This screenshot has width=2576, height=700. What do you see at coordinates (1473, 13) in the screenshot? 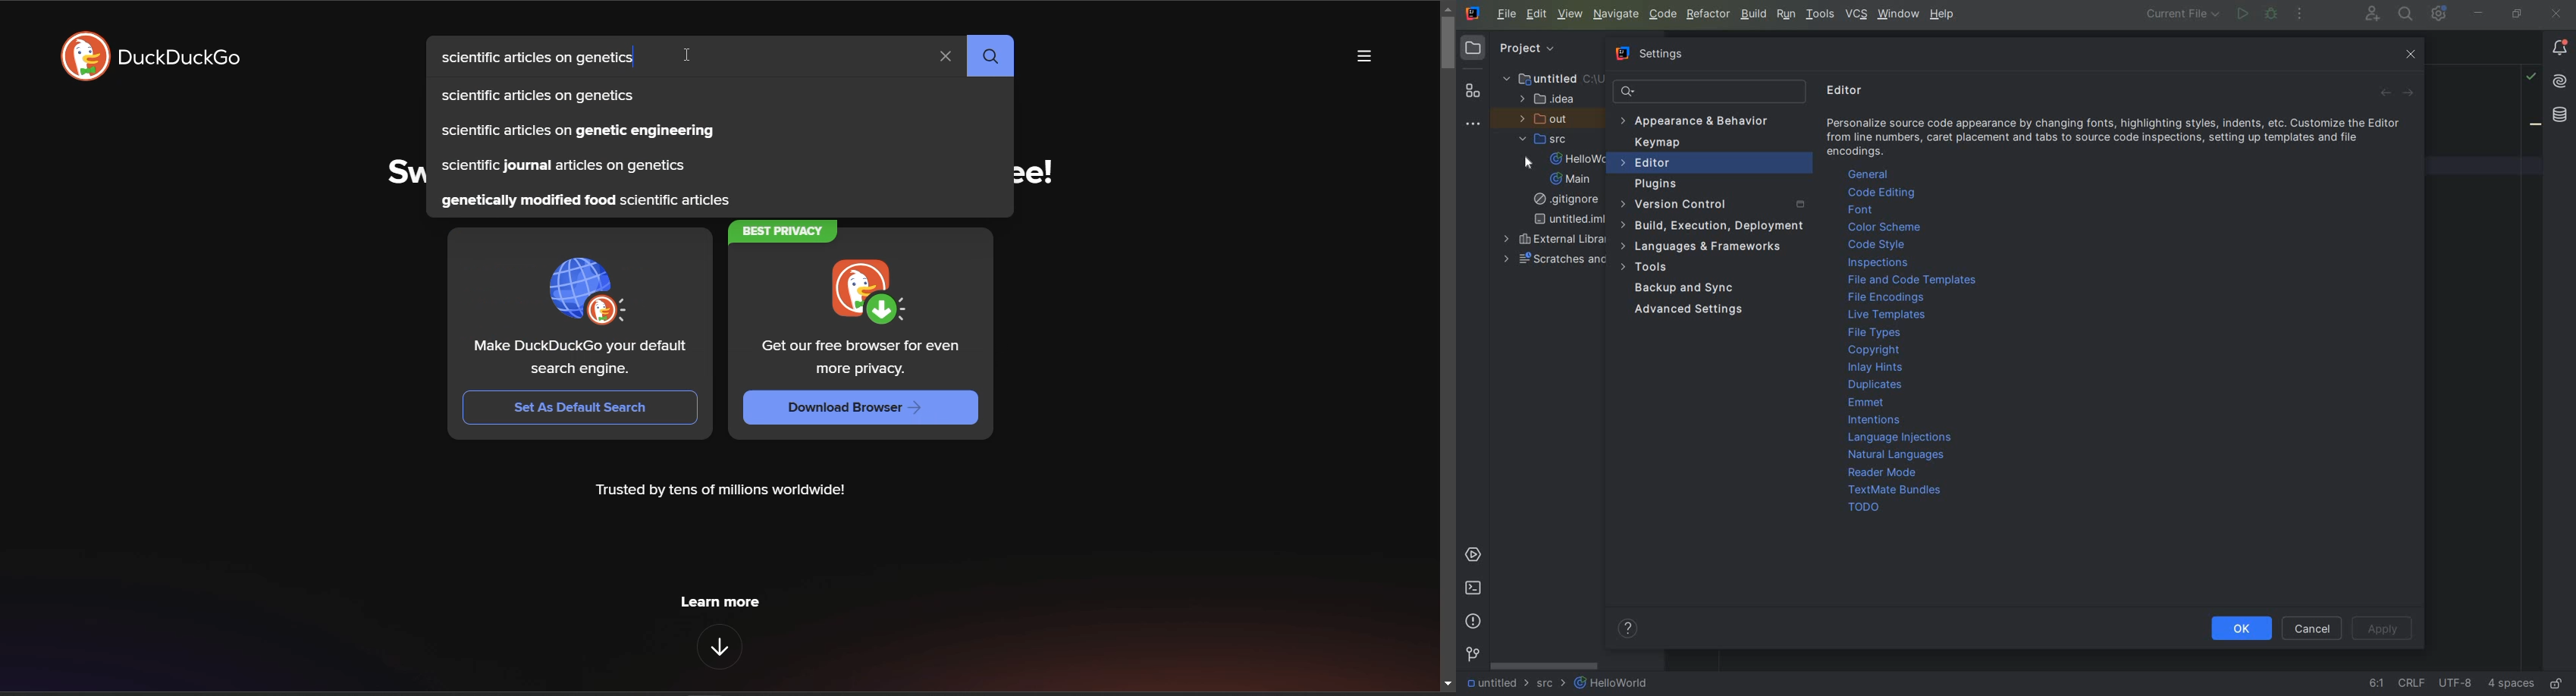
I see `system name` at bounding box center [1473, 13].